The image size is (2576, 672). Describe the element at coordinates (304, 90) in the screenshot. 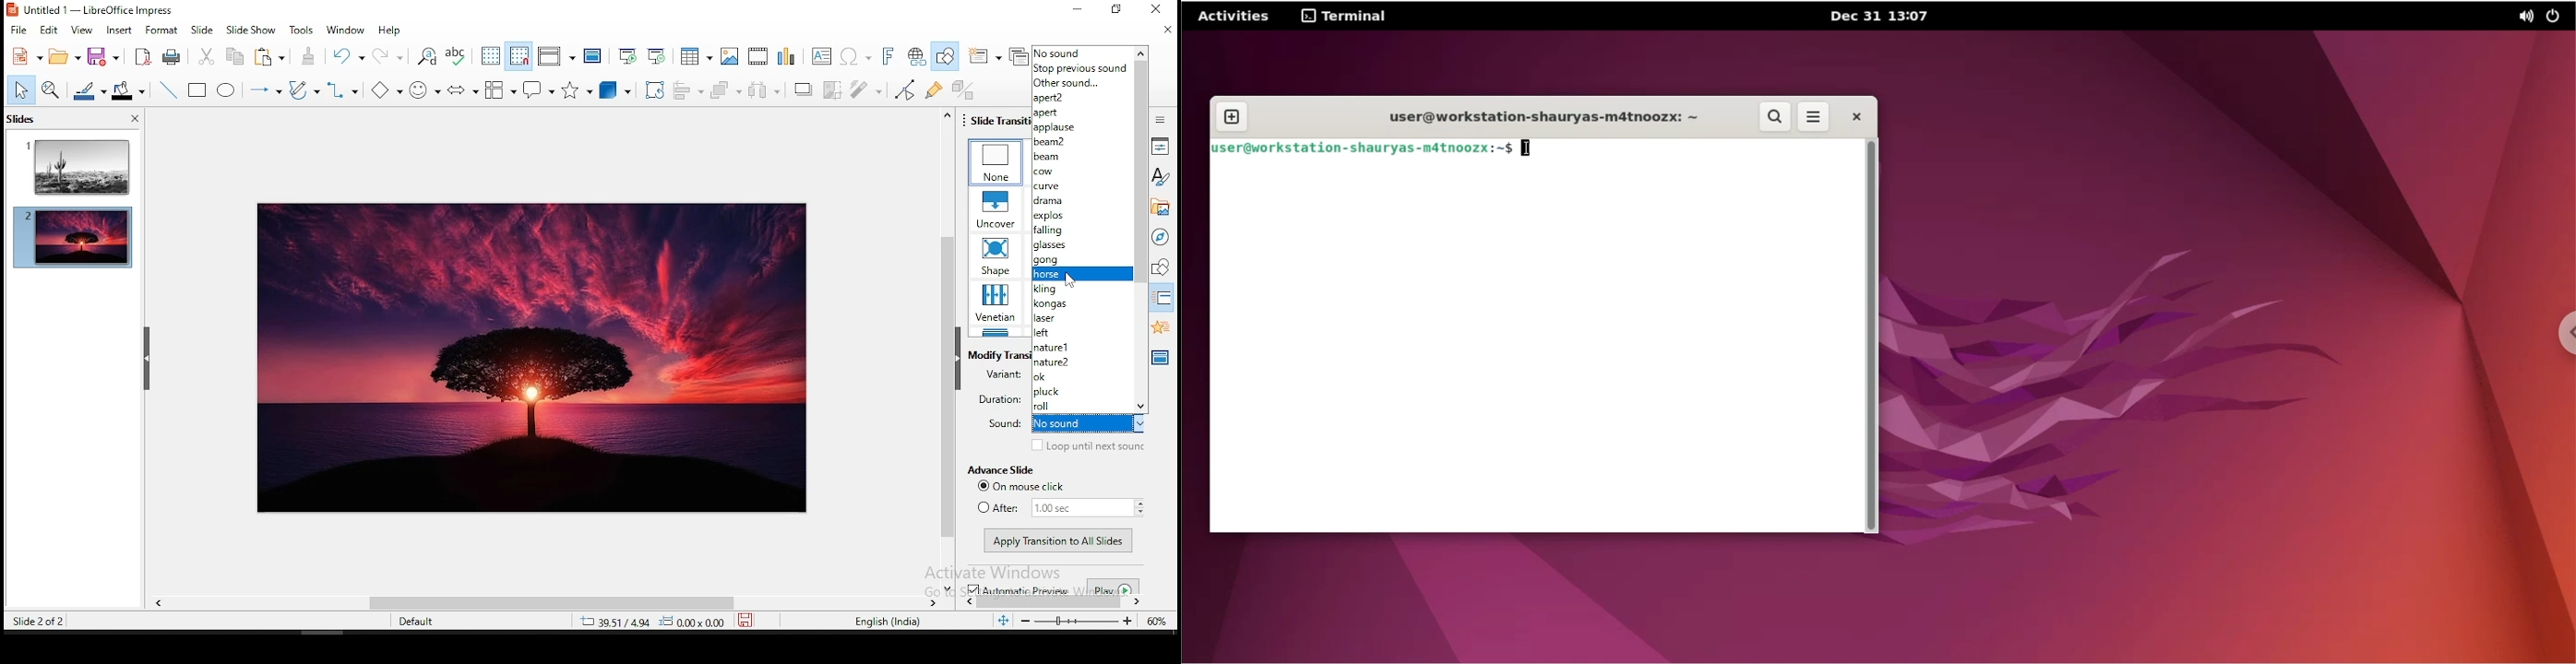

I see `curves and polygons` at that location.